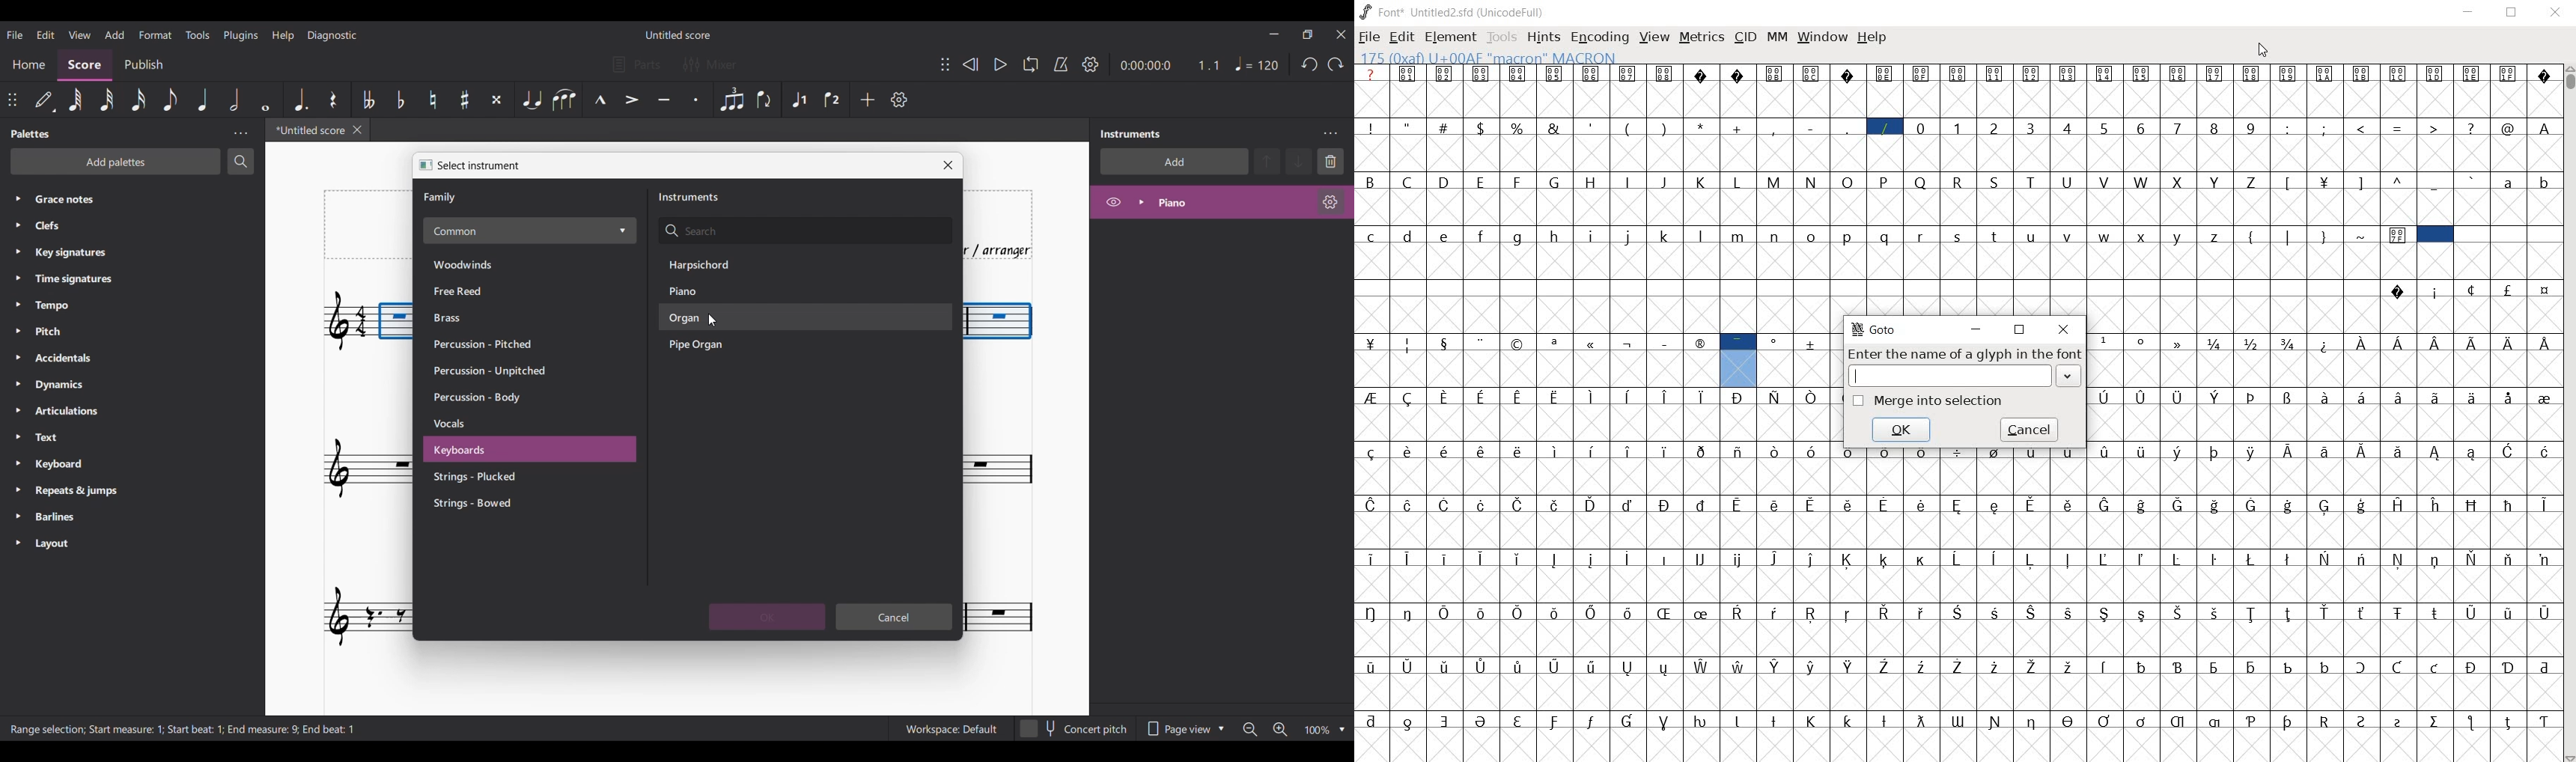  Describe the element at coordinates (442, 198) in the screenshot. I see `Section title` at that location.